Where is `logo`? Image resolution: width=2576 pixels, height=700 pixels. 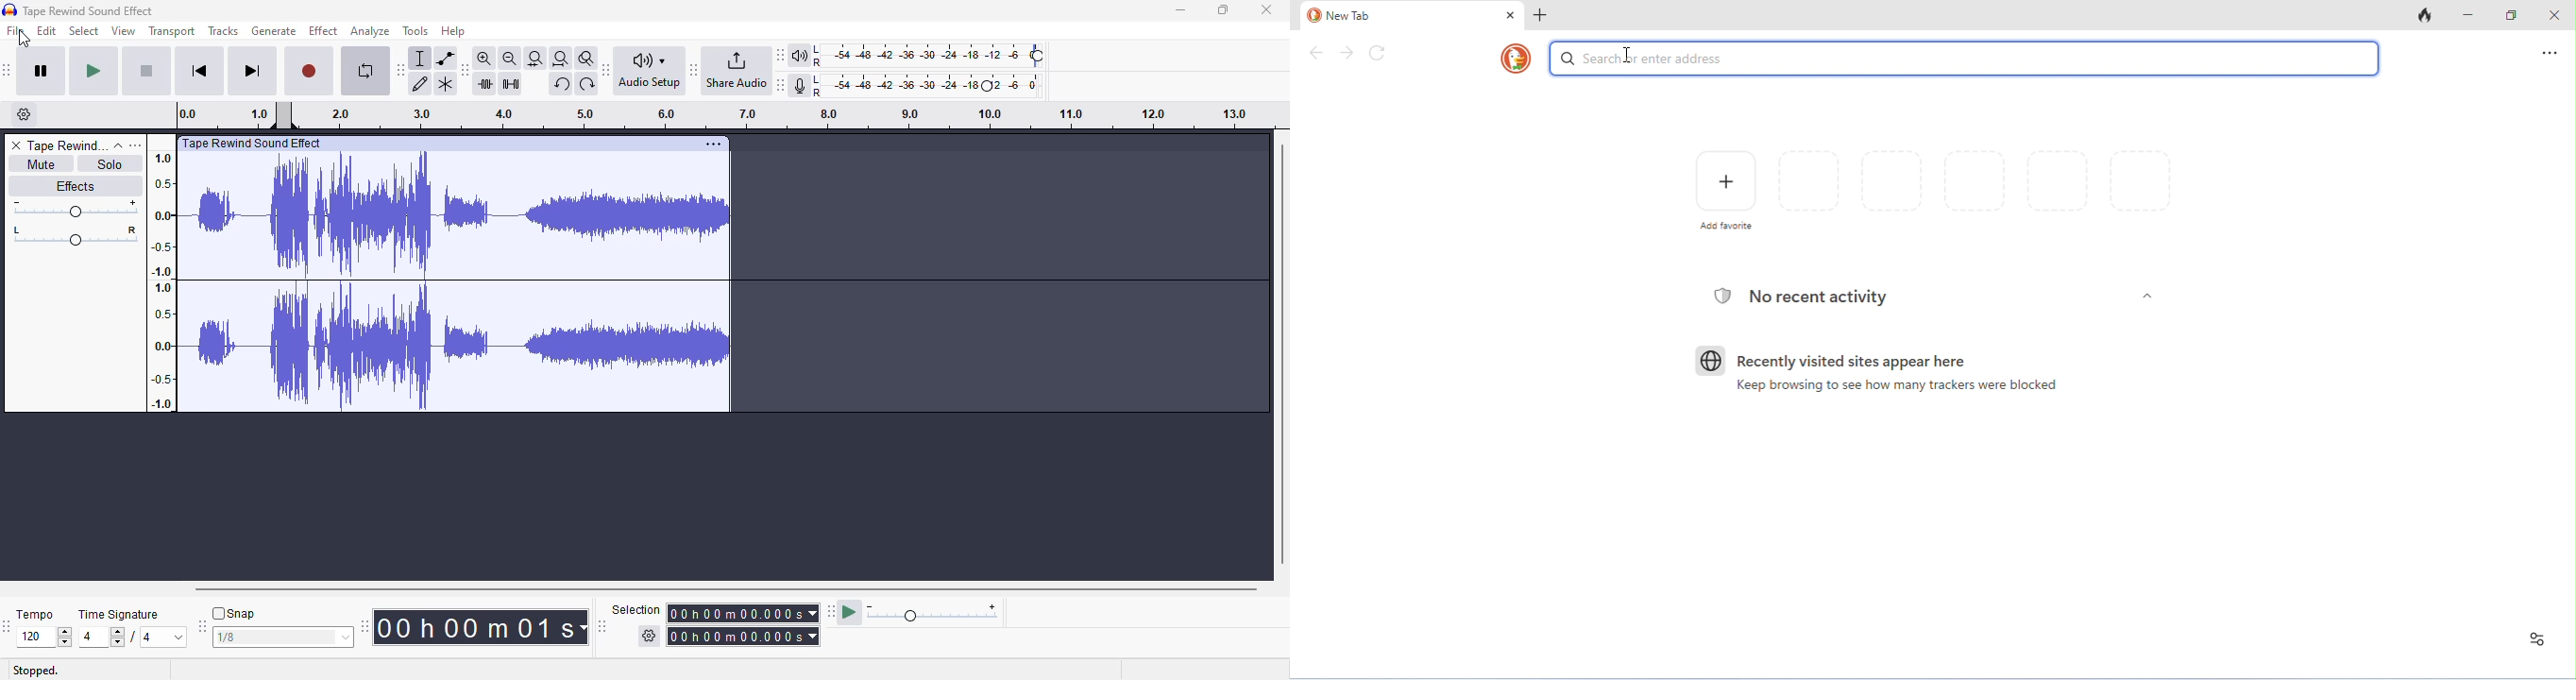
logo is located at coordinates (10, 9).